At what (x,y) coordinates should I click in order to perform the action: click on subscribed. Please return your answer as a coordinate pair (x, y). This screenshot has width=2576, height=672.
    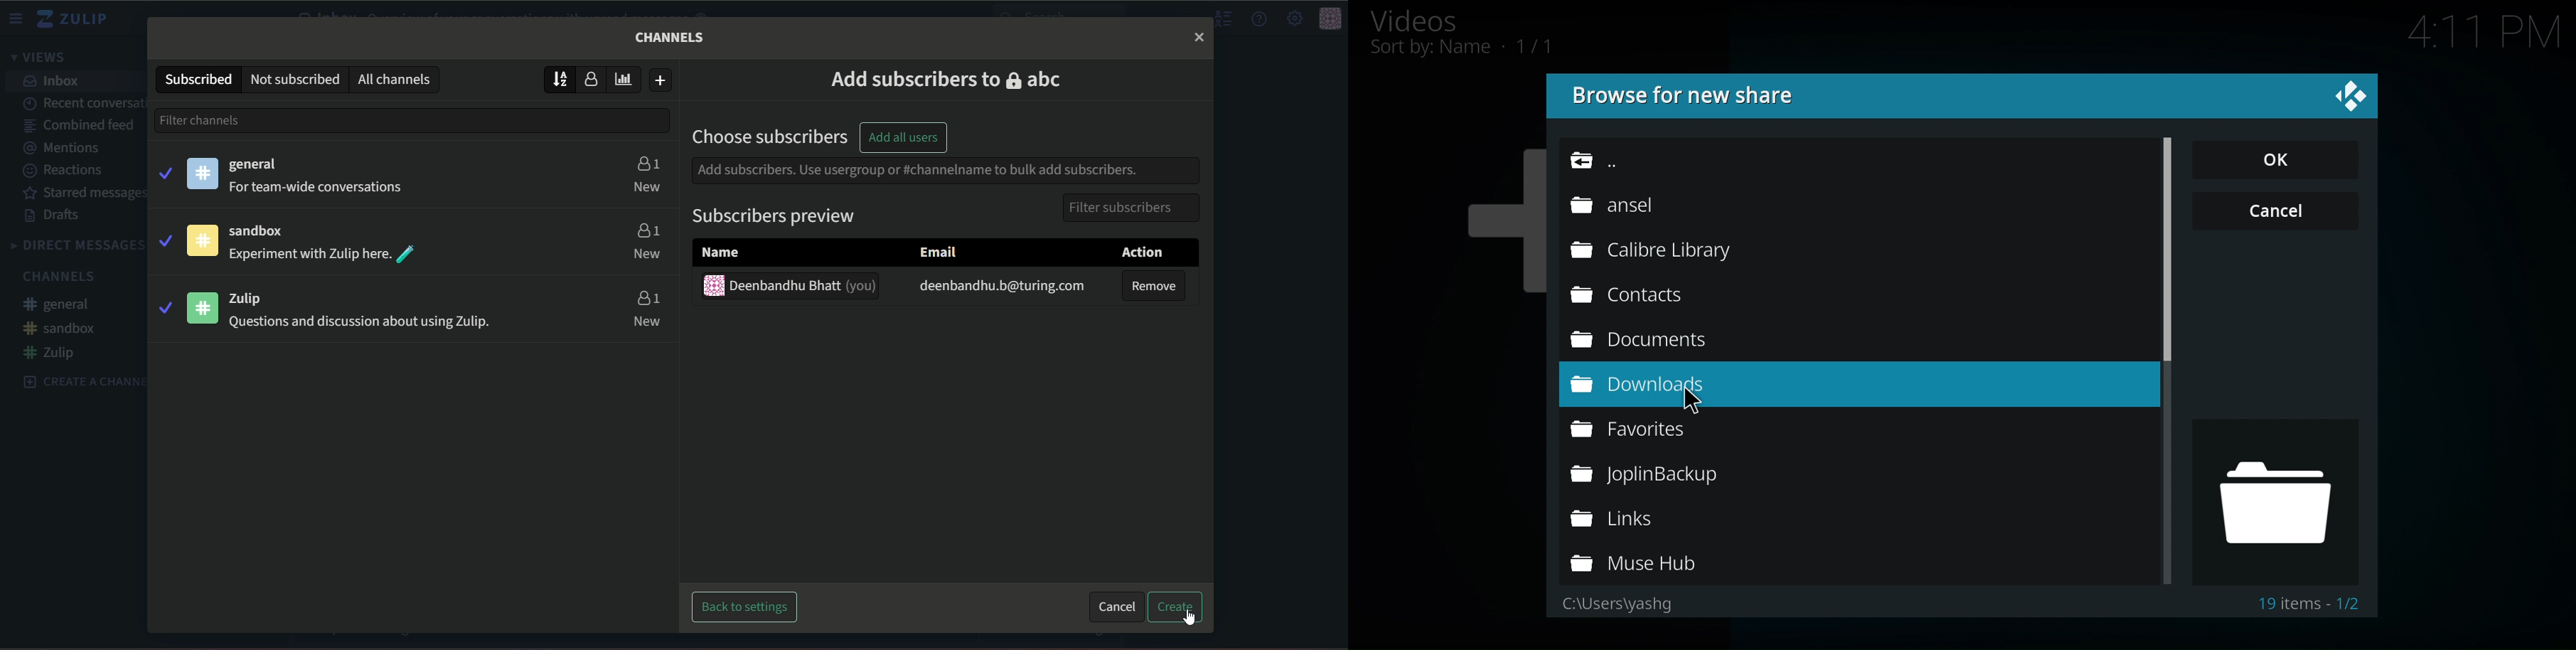
    Looking at the image, I should click on (197, 78).